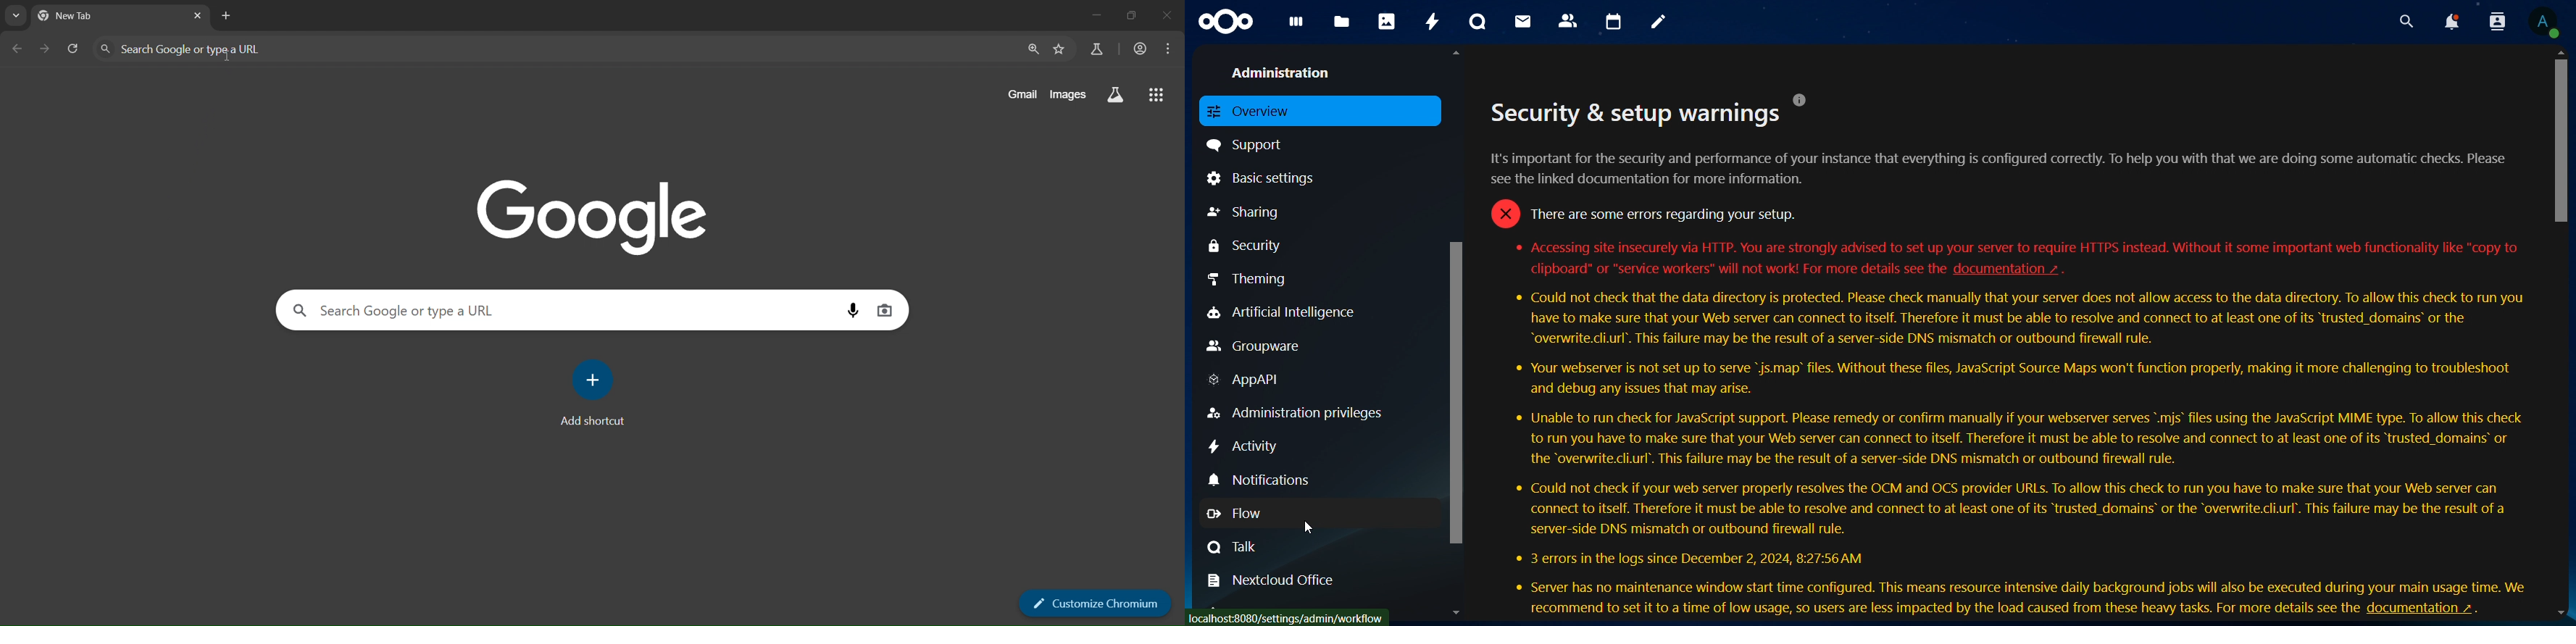 The image size is (2576, 644). I want to click on image, so click(601, 219).